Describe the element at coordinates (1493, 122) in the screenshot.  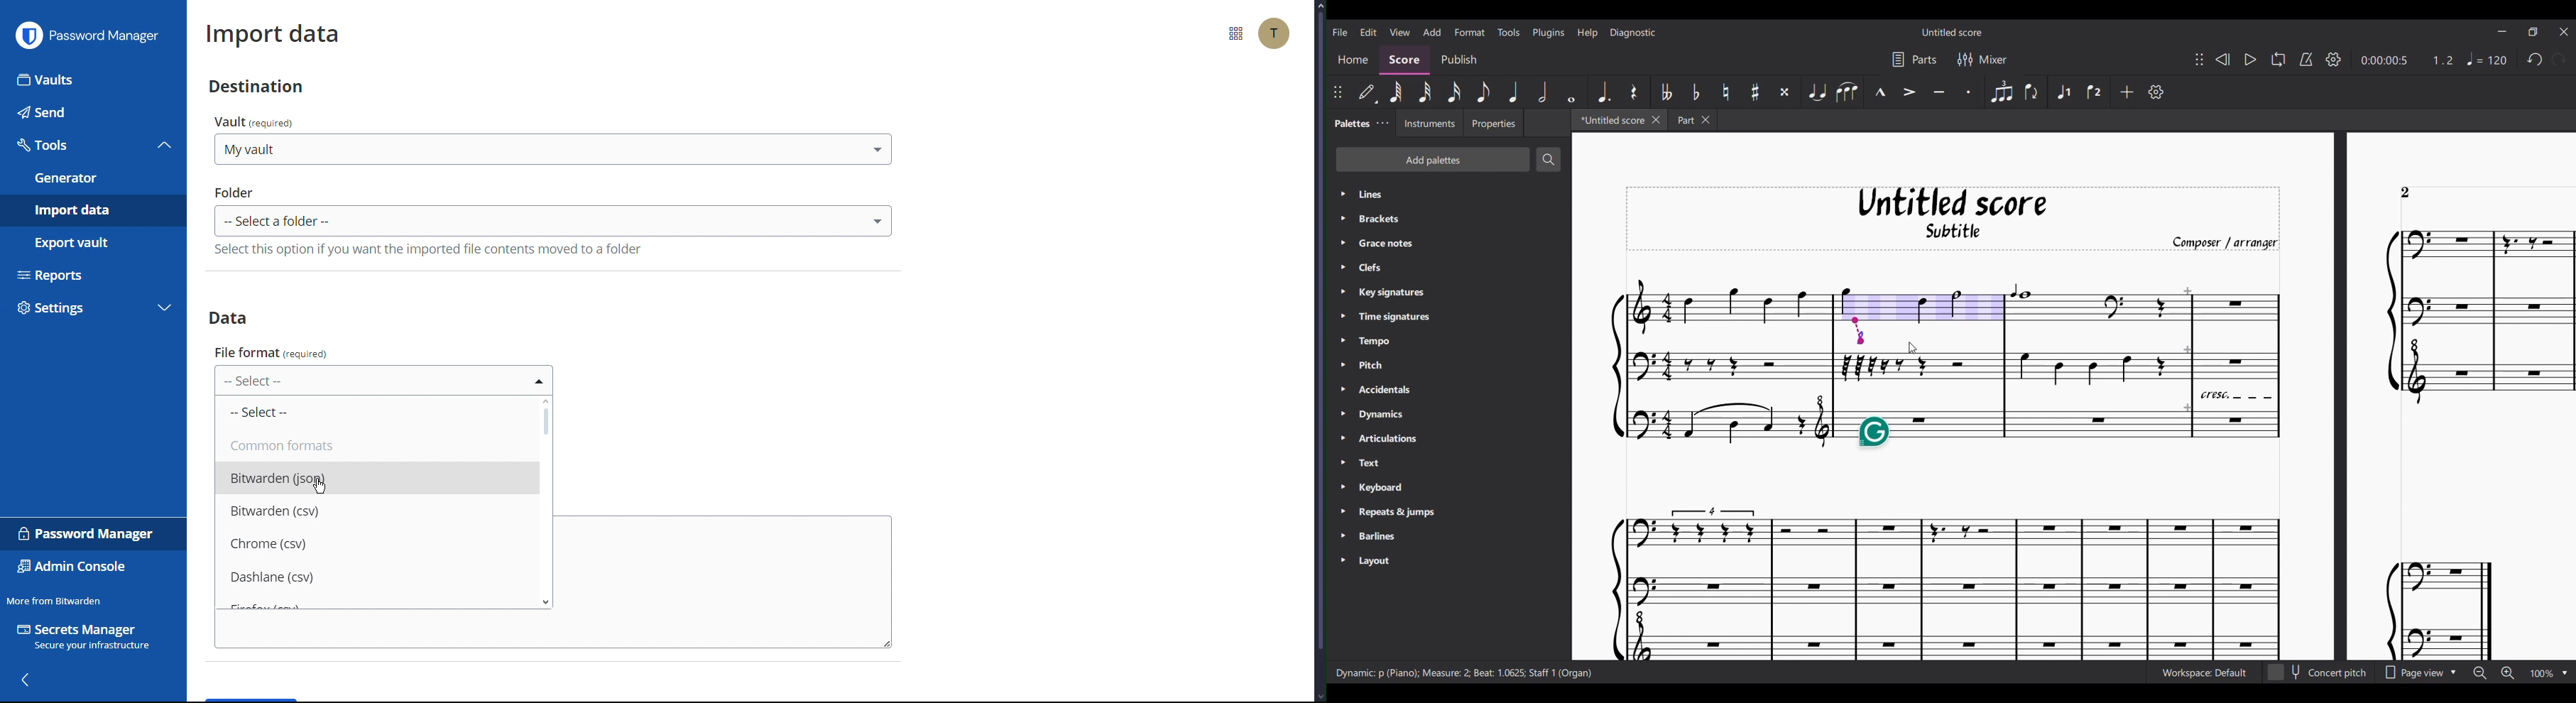
I see `Properties tab` at that location.